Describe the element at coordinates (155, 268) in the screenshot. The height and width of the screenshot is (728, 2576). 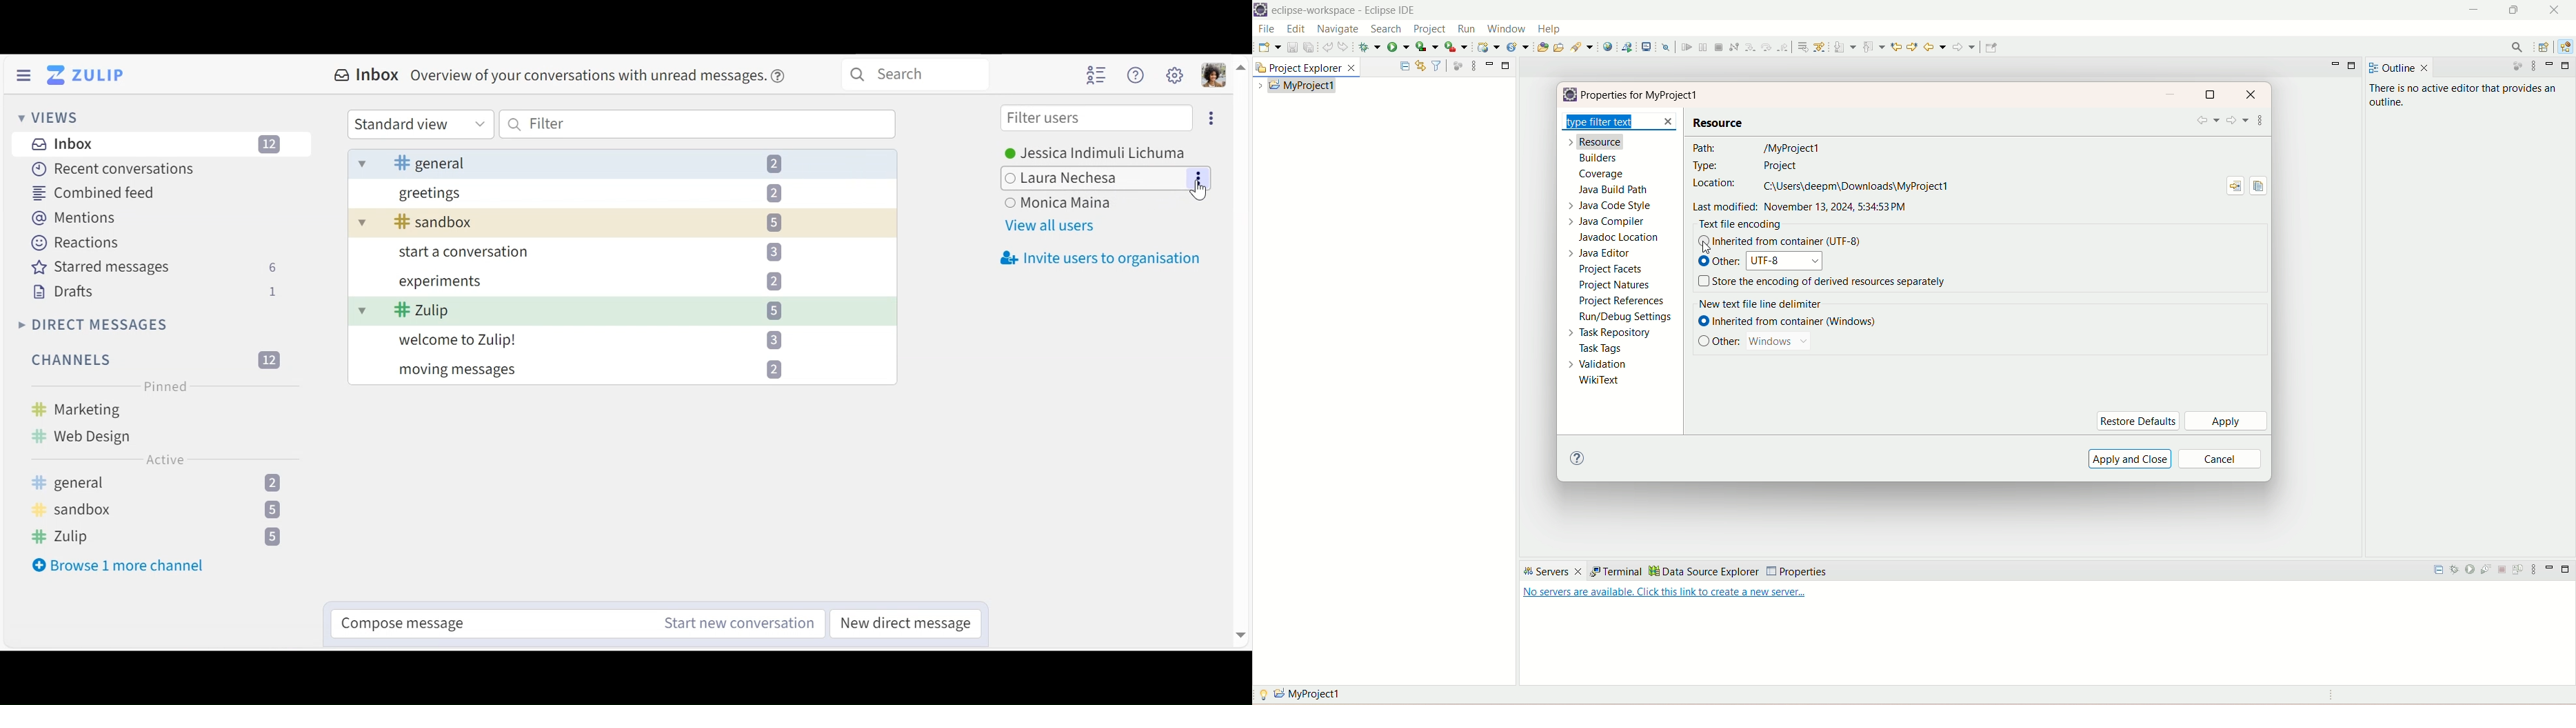
I see `Starred messages` at that location.